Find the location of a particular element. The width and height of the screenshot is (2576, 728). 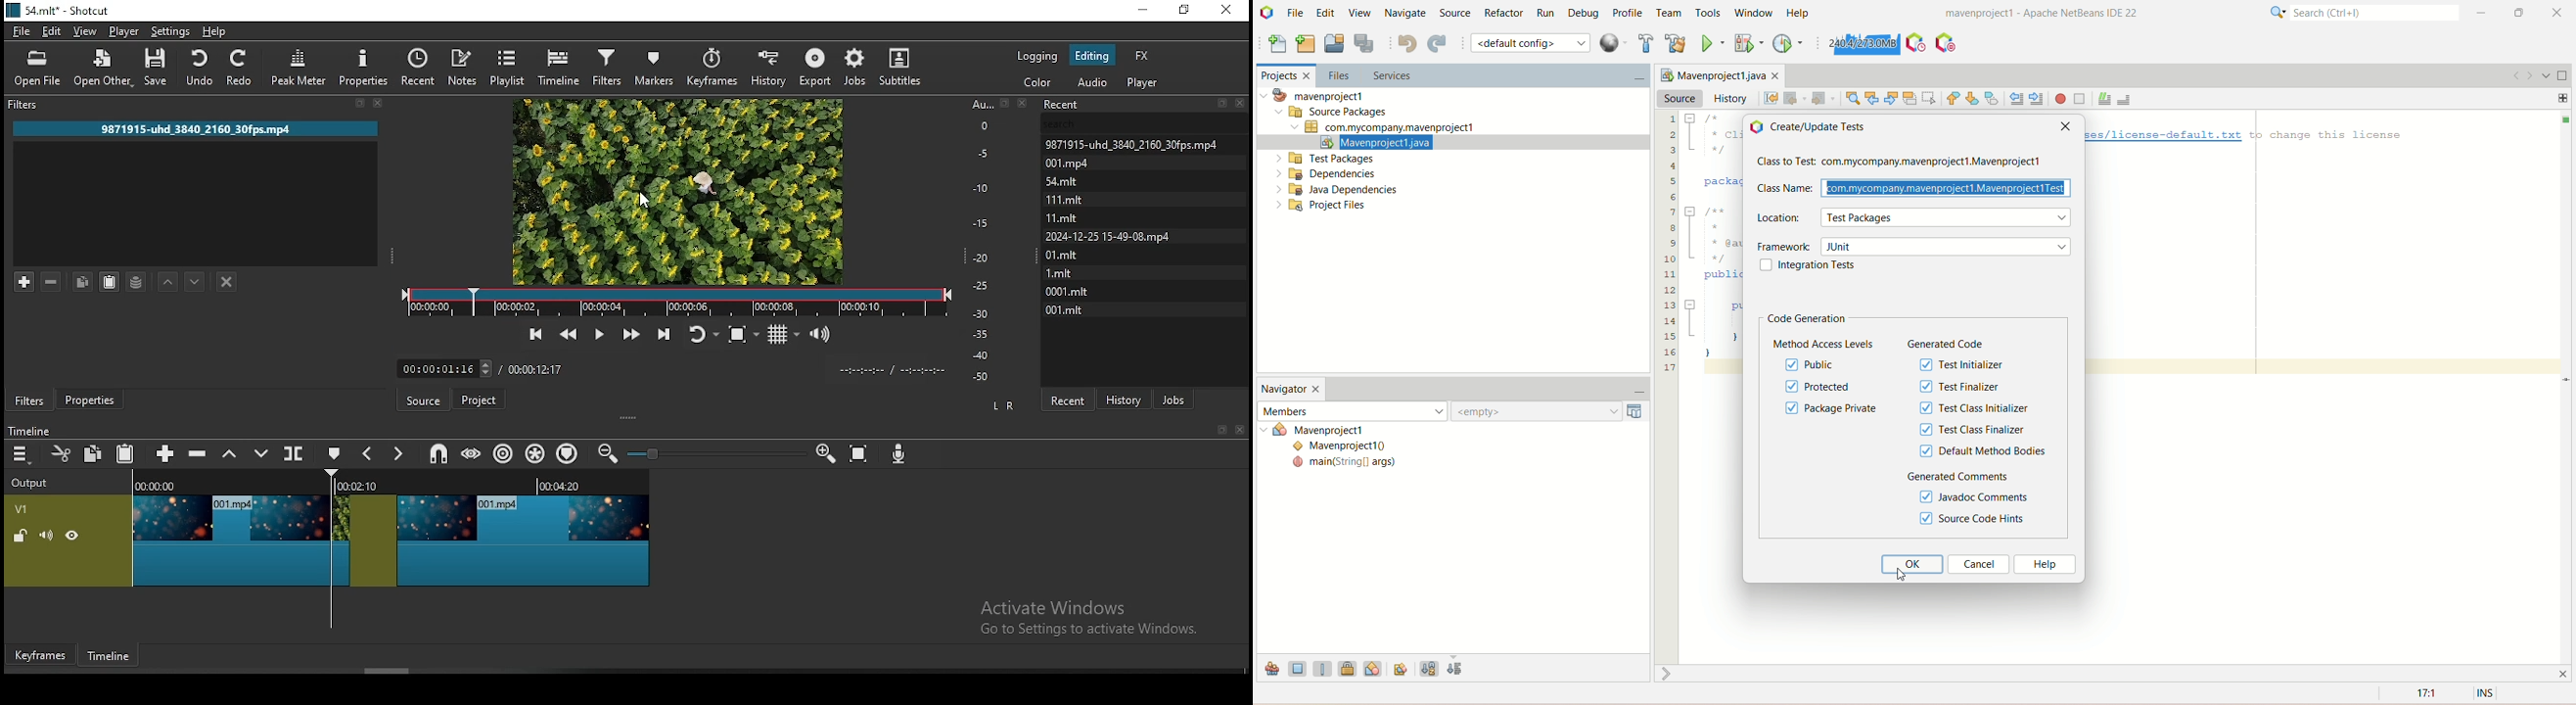

preview is located at coordinates (677, 189).